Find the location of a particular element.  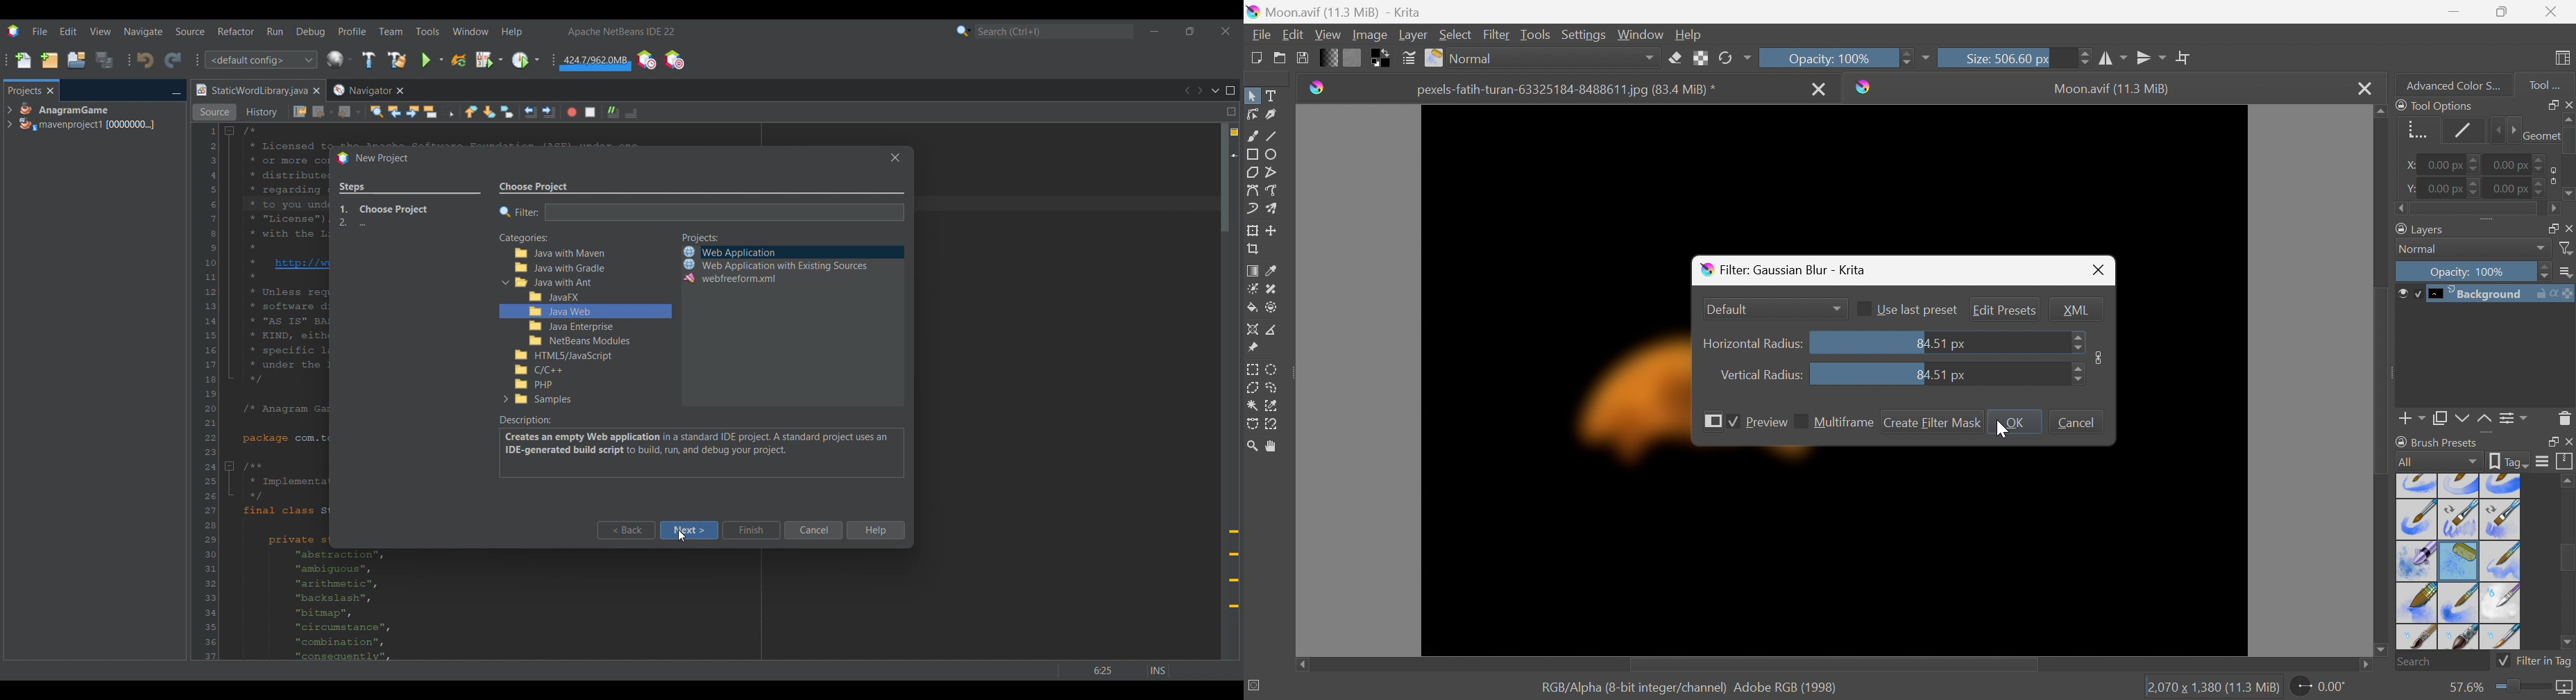

Patch tool is located at coordinates (1271, 290).